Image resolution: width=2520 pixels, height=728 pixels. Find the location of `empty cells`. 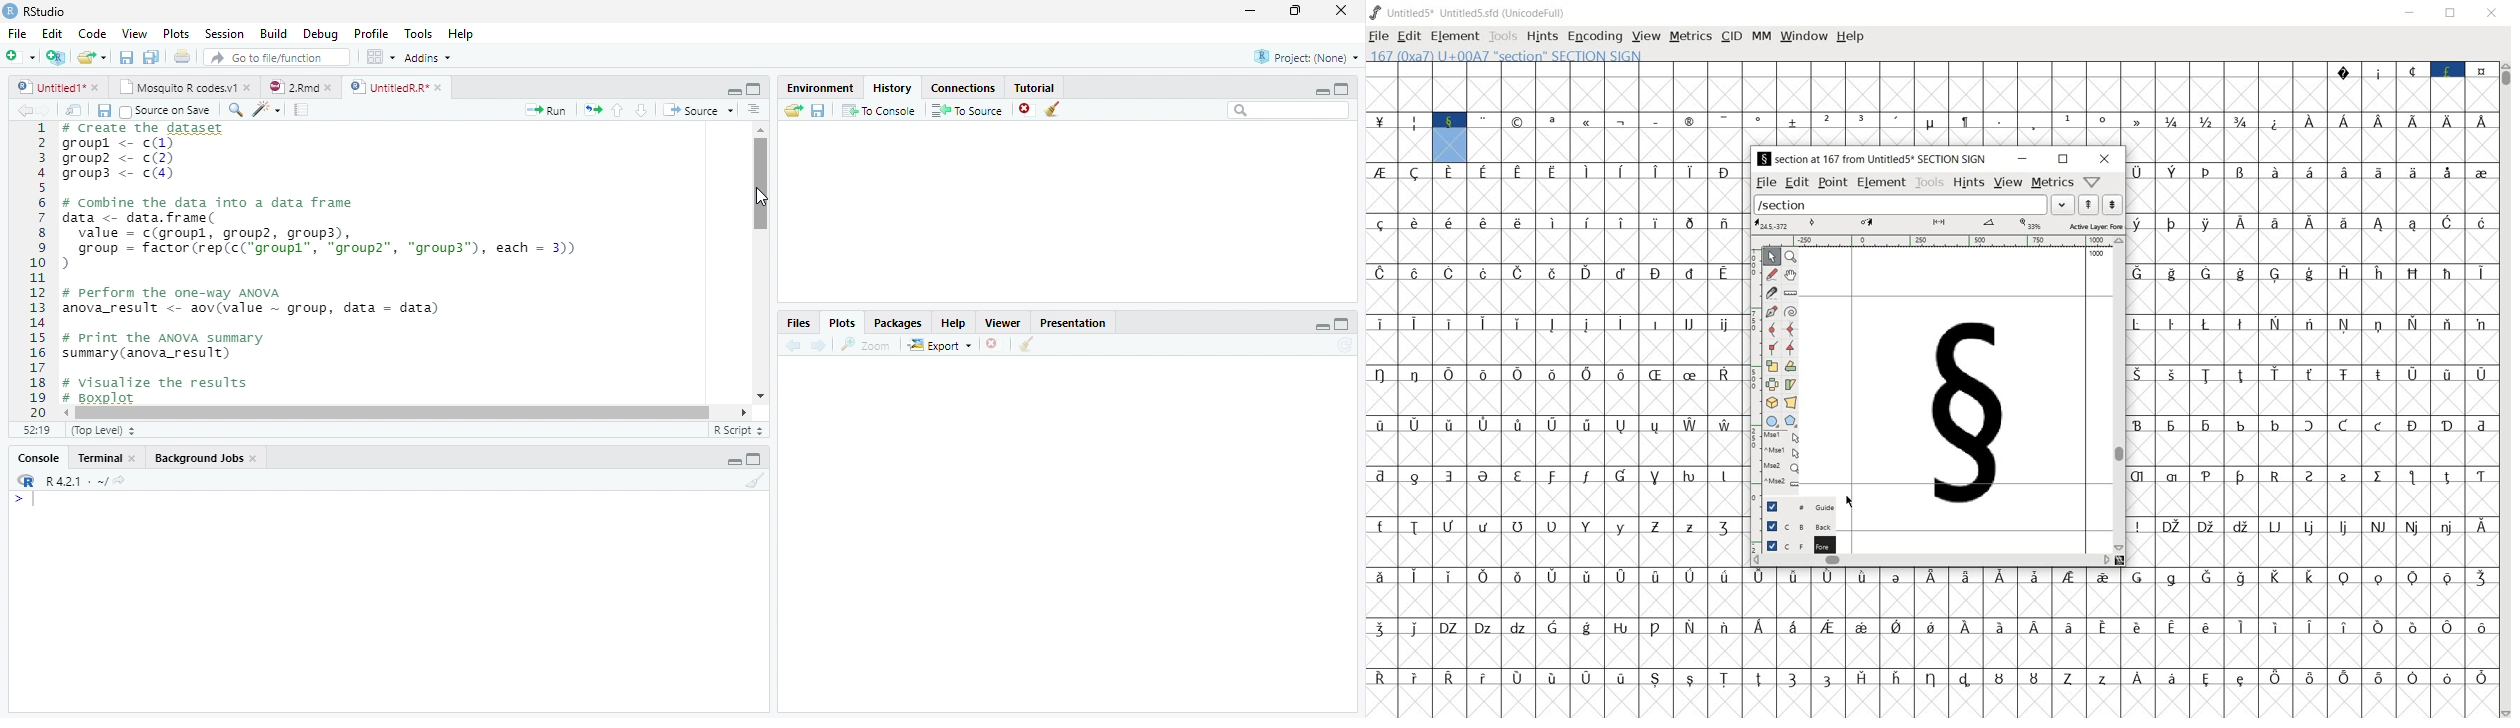

empty cells is located at coordinates (2309, 197).